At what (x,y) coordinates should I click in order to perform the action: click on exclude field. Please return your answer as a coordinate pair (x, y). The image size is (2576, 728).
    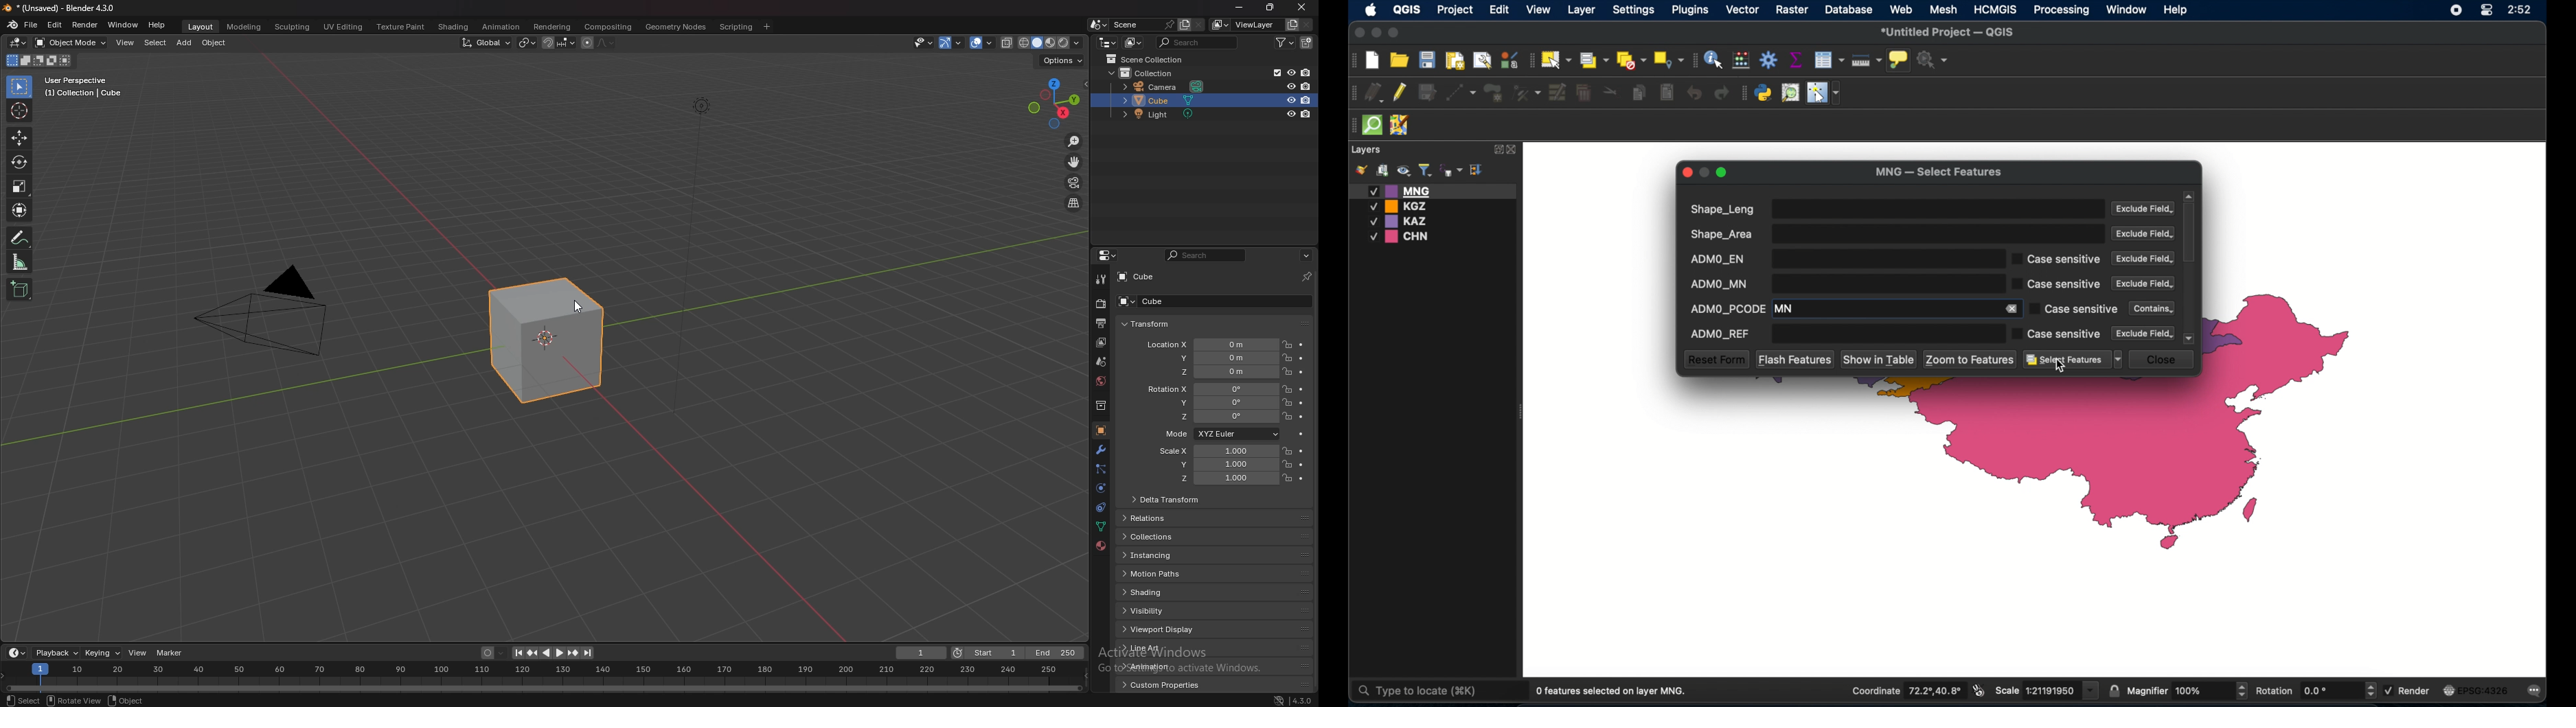
    Looking at the image, I should click on (2144, 209).